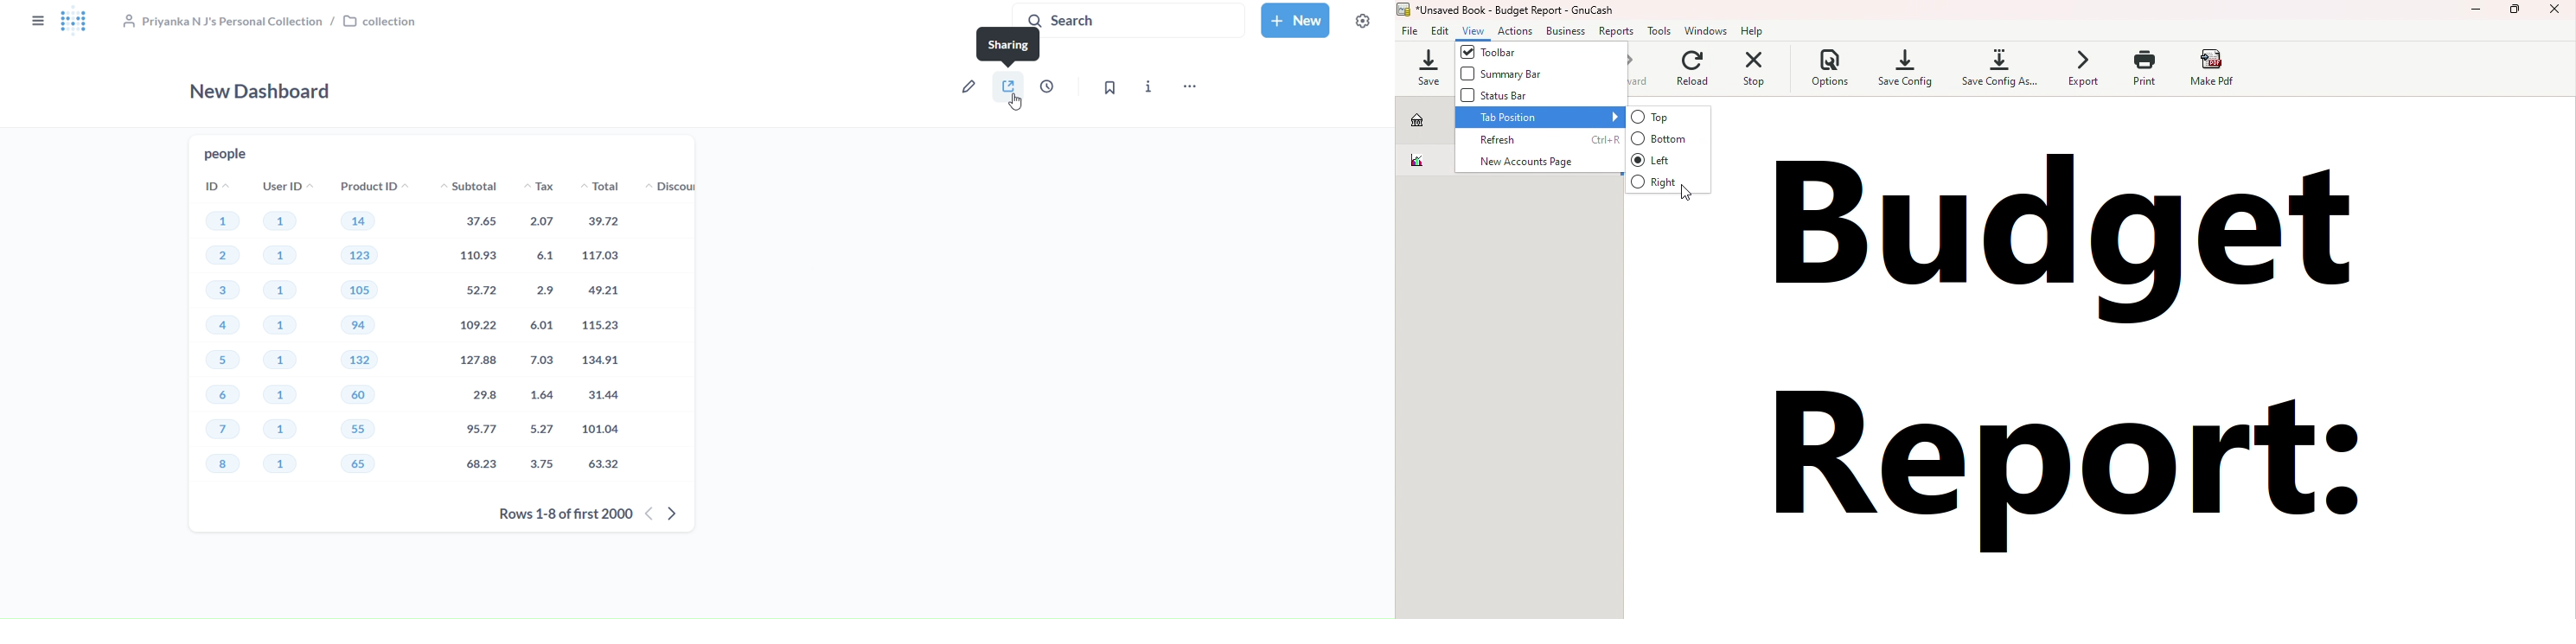 This screenshot has width=2576, height=644. What do you see at coordinates (1667, 182) in the screenshot?
I see `Right` at bounding box center [1667, 182].